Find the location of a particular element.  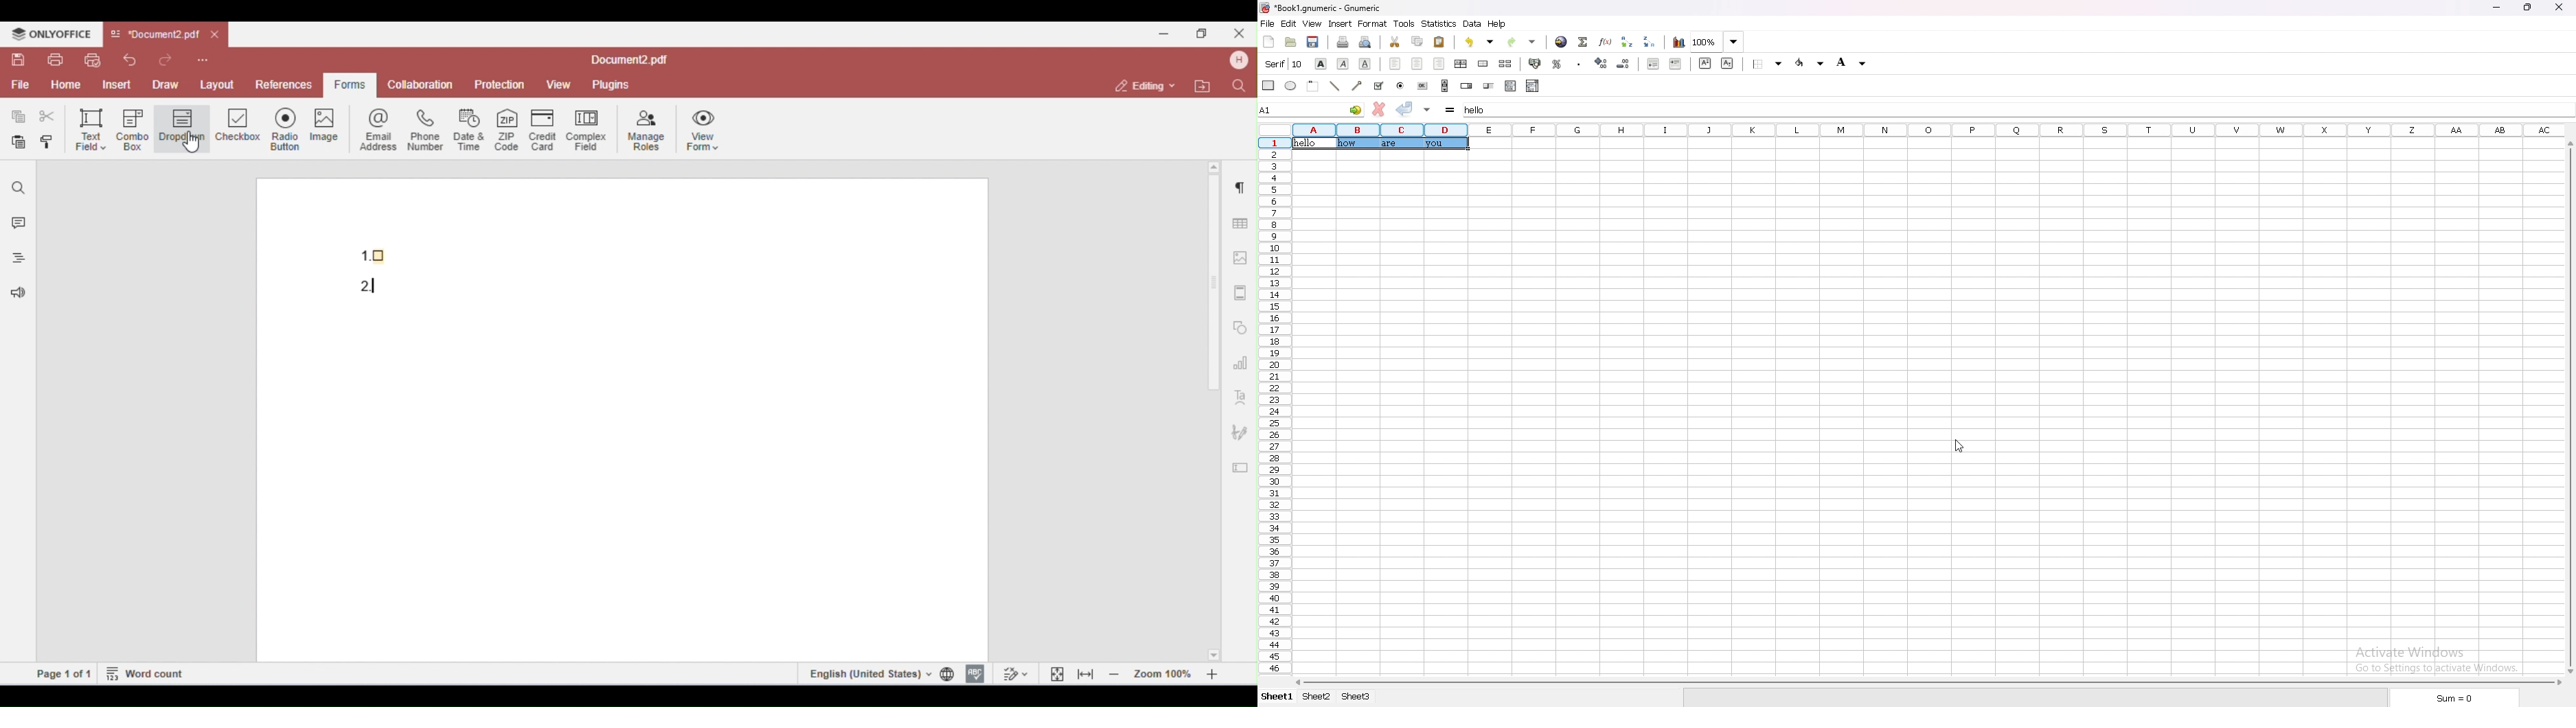

increase decimal is located at coordinates (1603, 63).